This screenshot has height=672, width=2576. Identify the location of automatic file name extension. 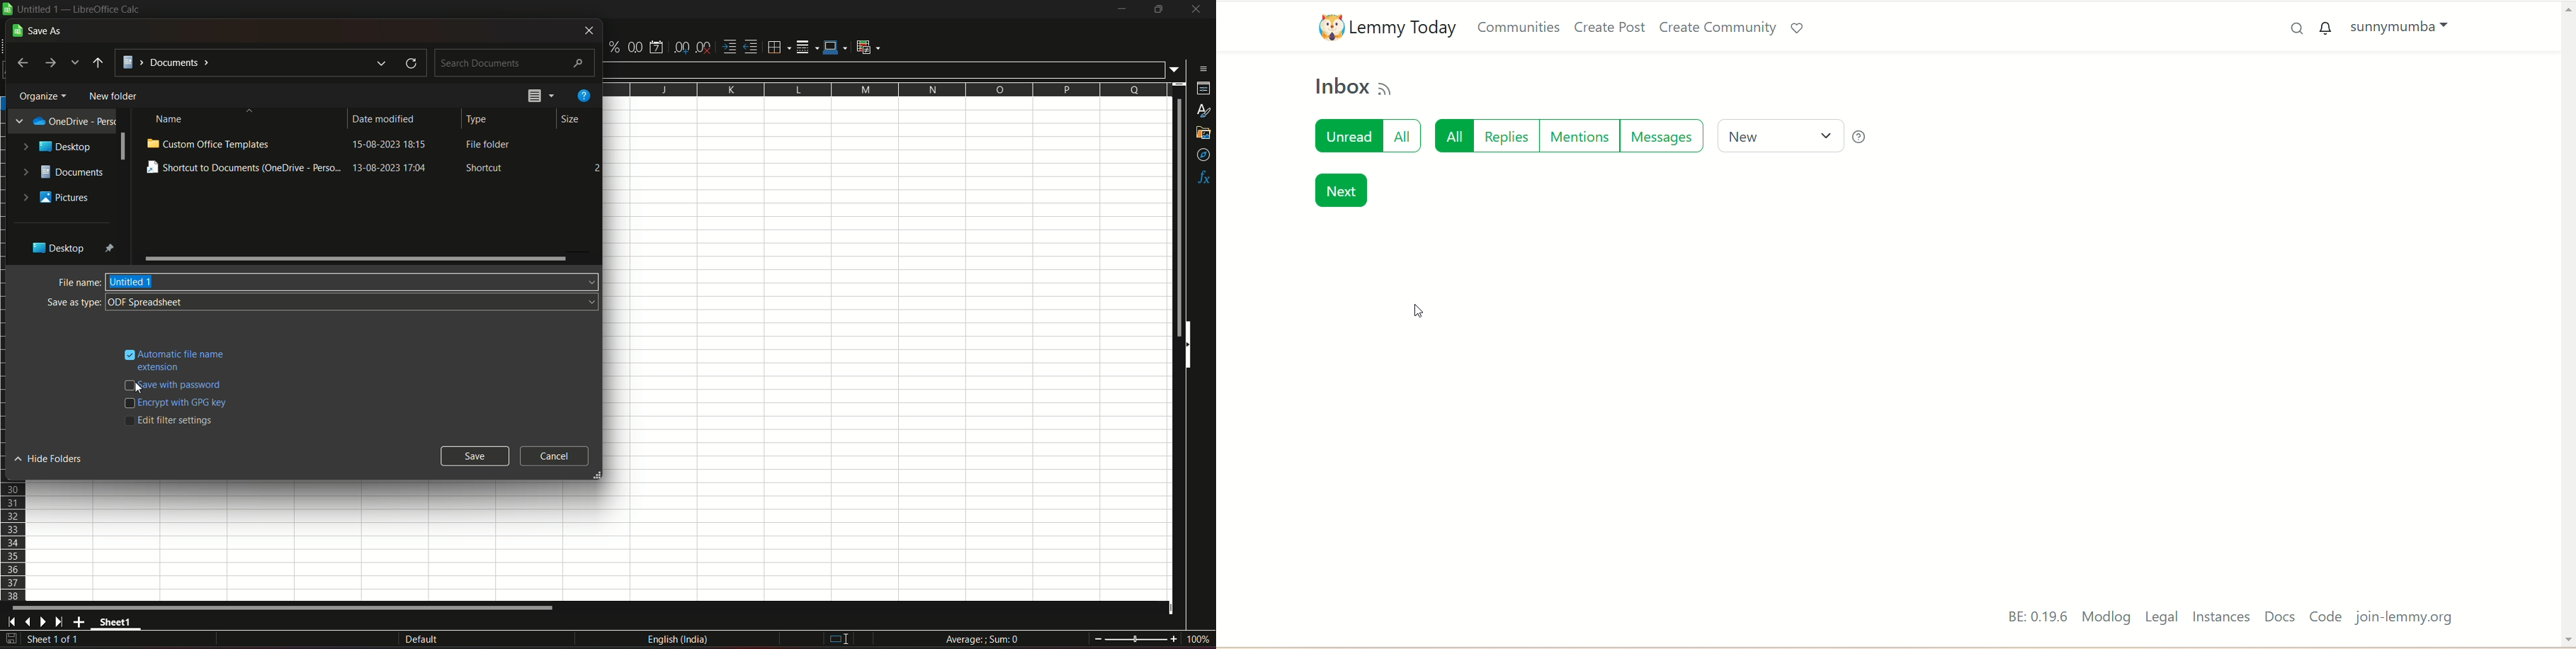
(184, 359).